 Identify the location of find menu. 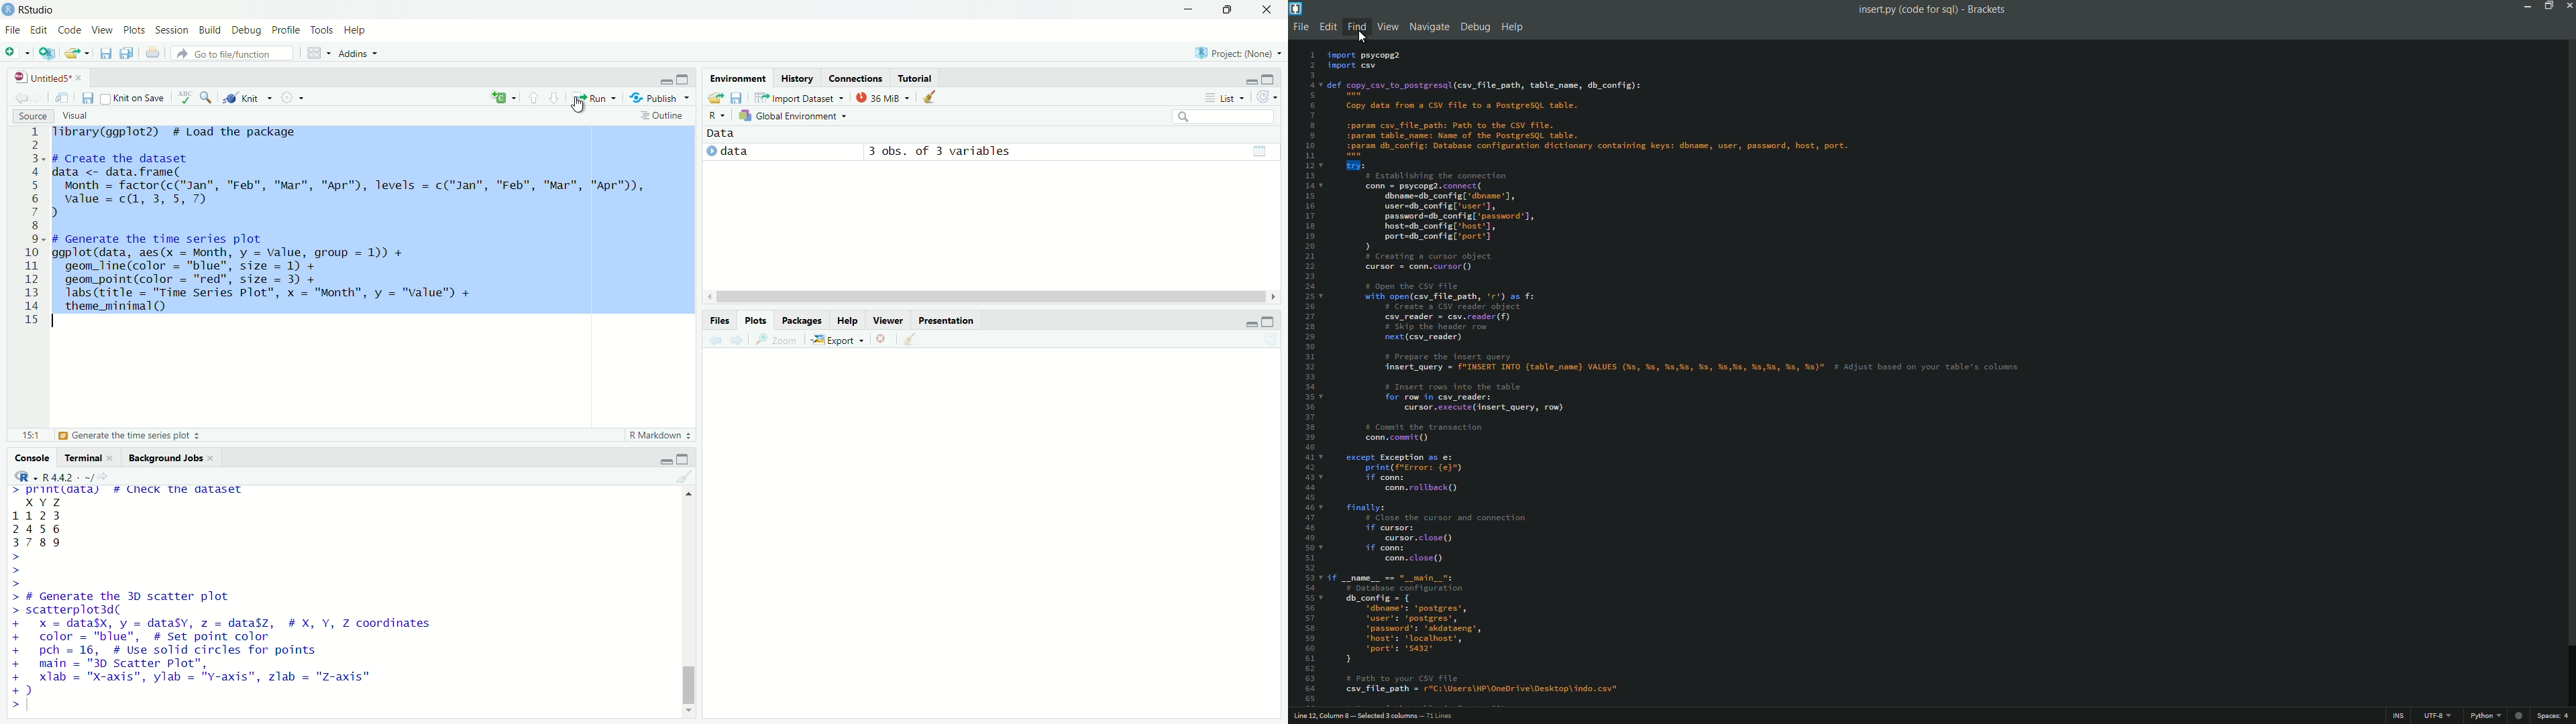
(1355, 26).